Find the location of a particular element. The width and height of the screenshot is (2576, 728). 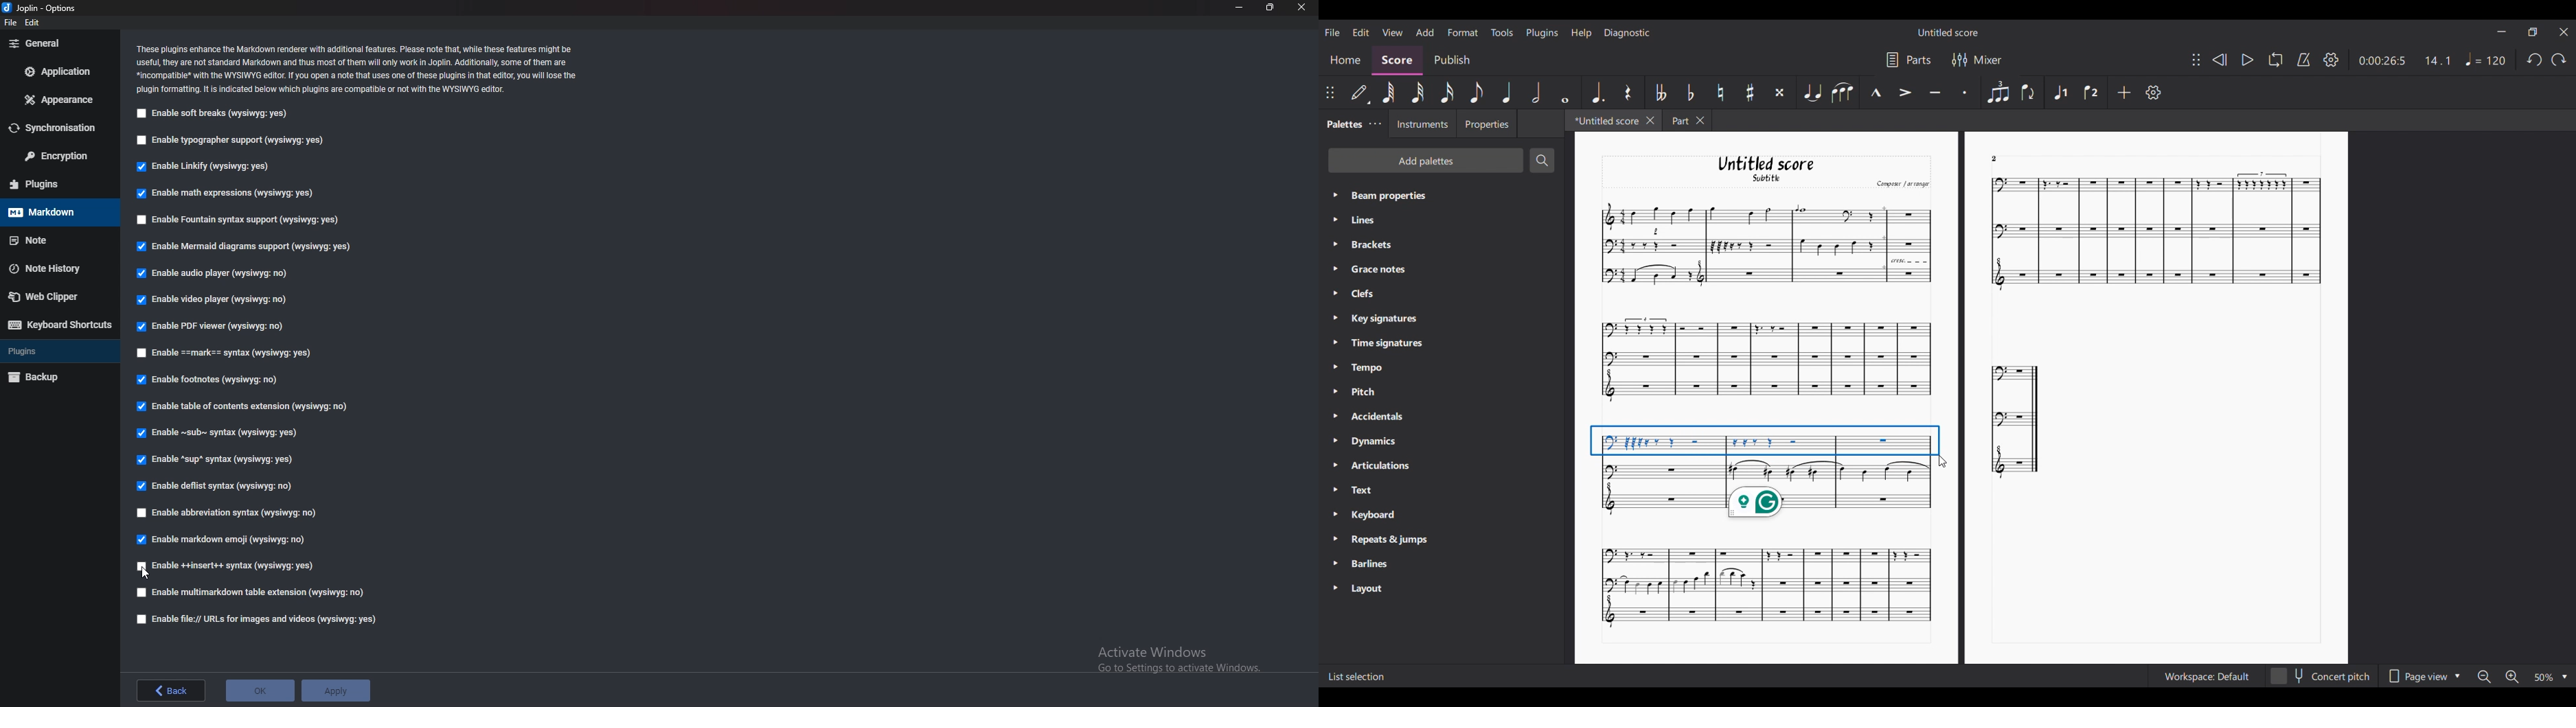

Resize is located at coordinates (1270, 8).